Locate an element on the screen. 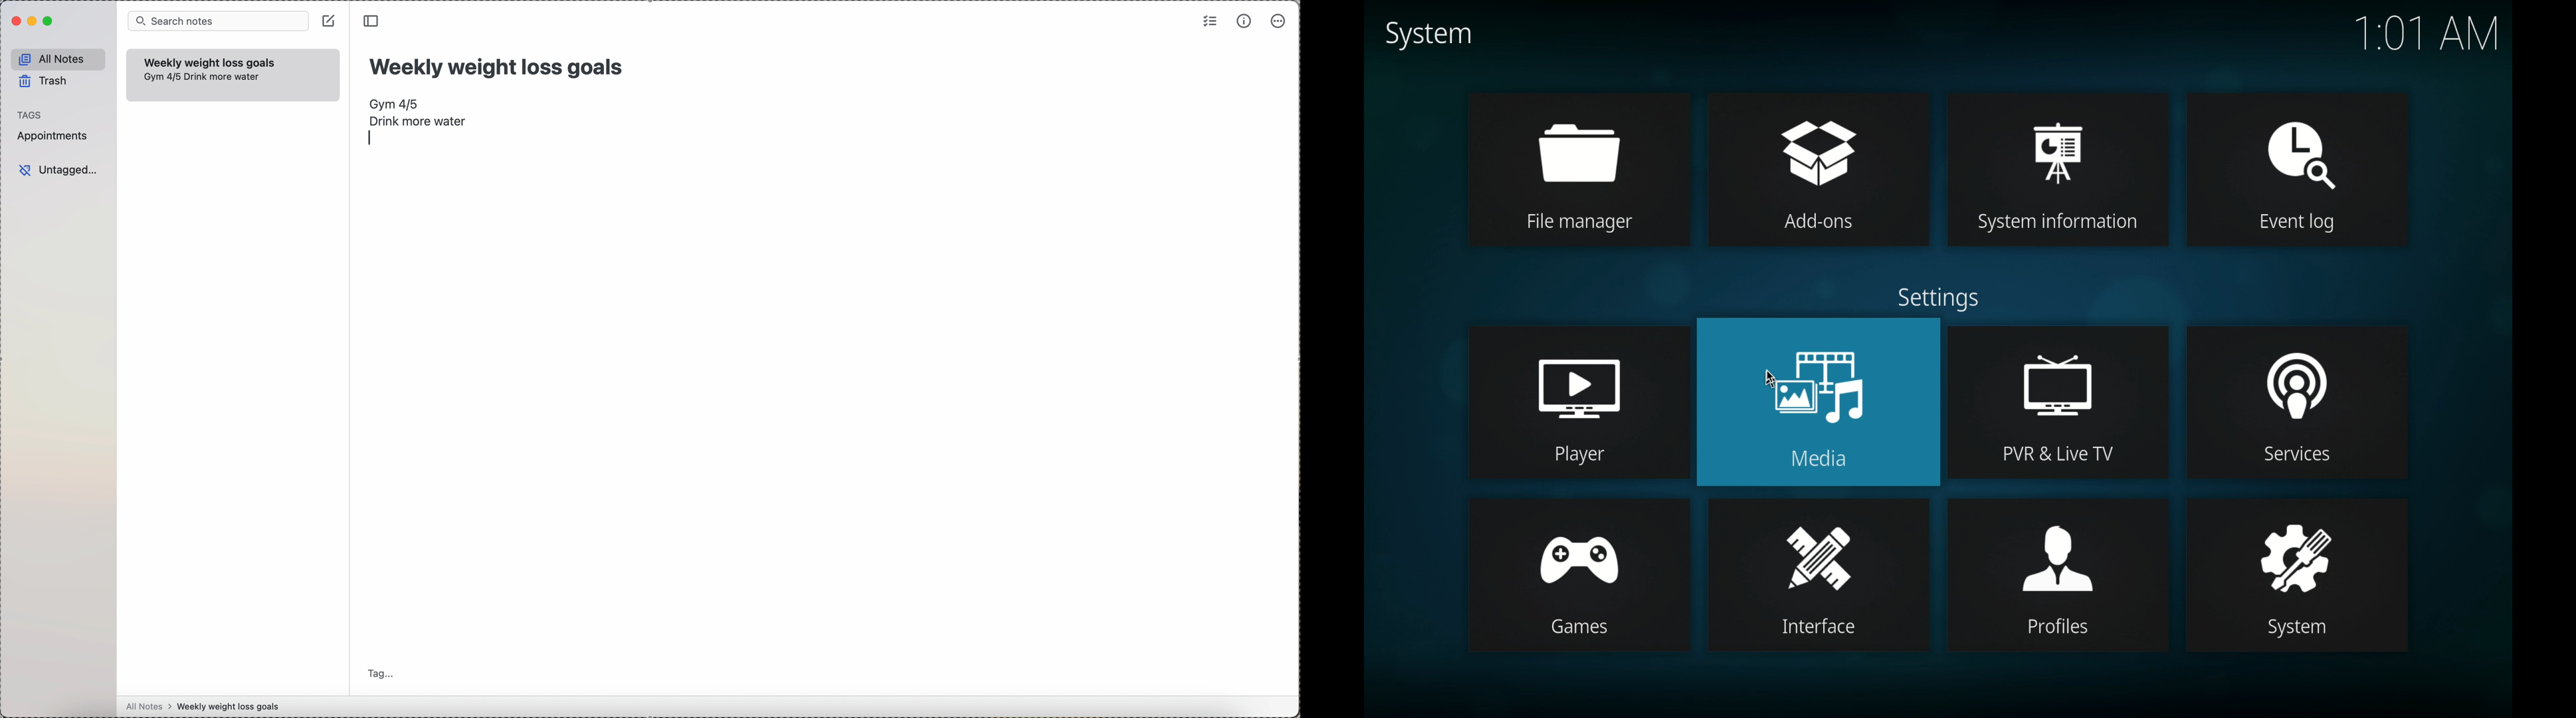 This screenshot has width=2576, height=728. metrics is located at coordinates (1244, 22).